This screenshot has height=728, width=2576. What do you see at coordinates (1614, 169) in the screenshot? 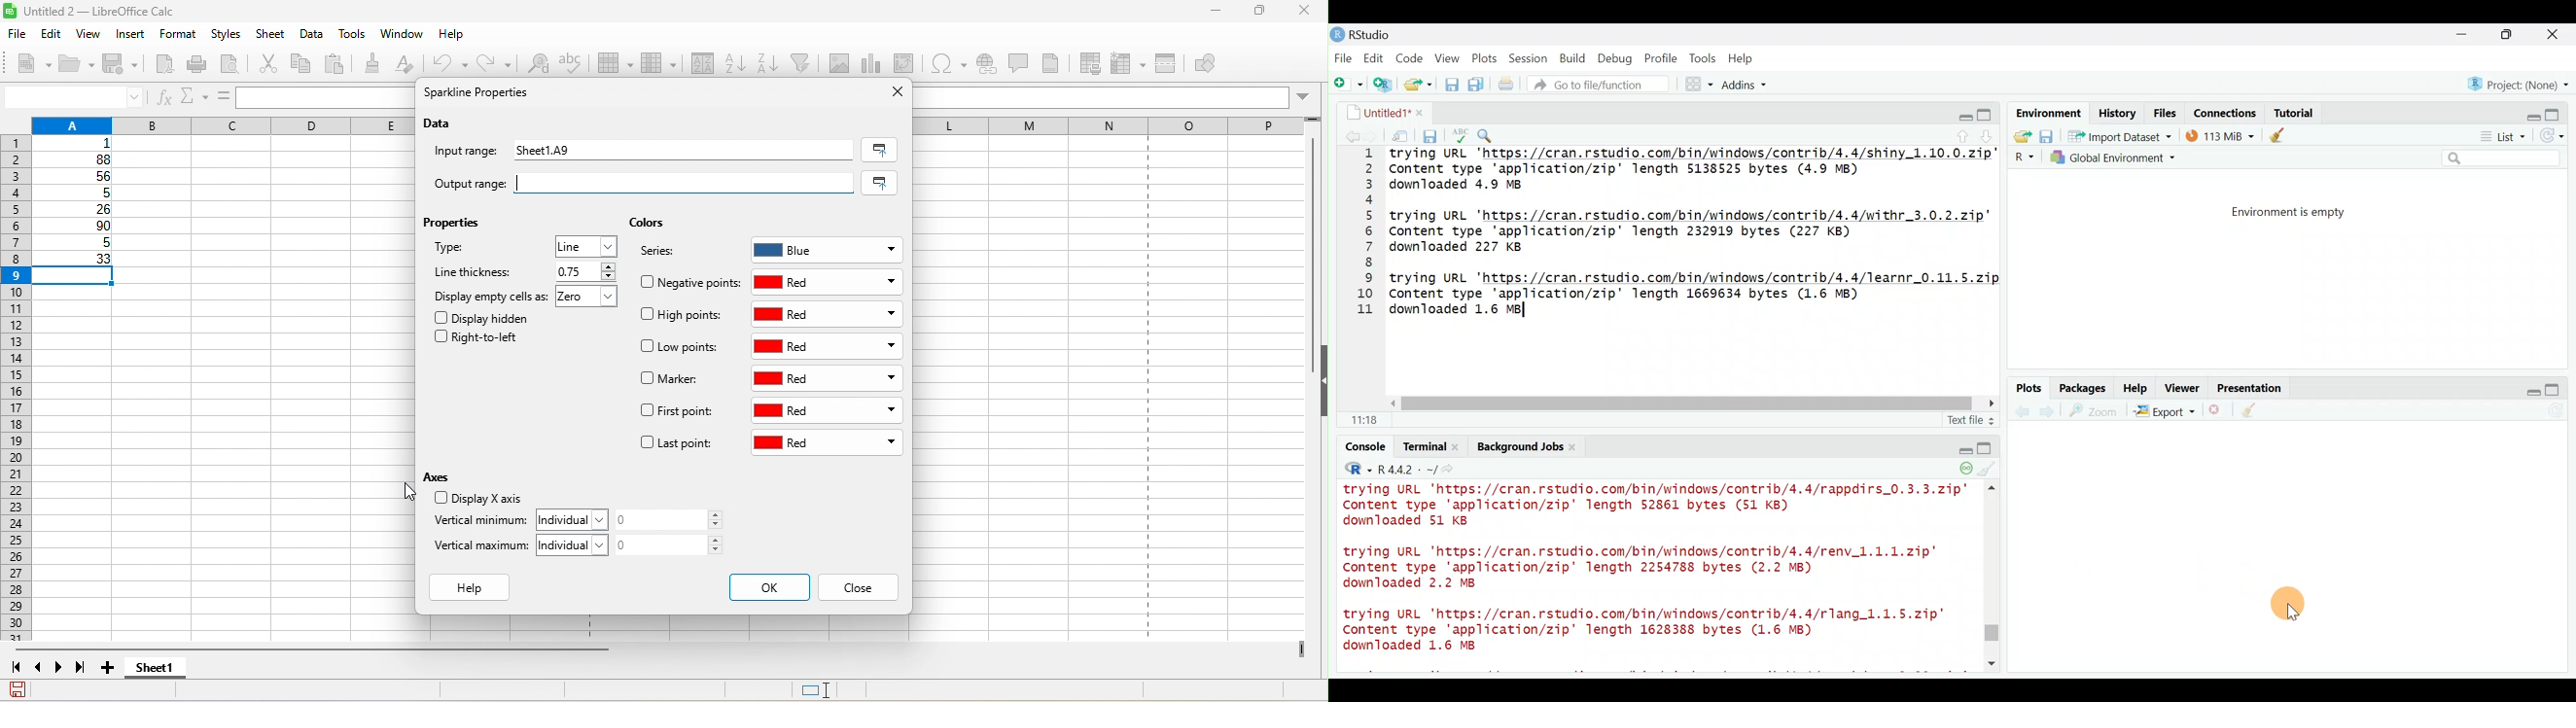
I see `2 Content type 'application/zip' length 5138525 bytes (4.9 MB)` at bounding box center [1614, 169].